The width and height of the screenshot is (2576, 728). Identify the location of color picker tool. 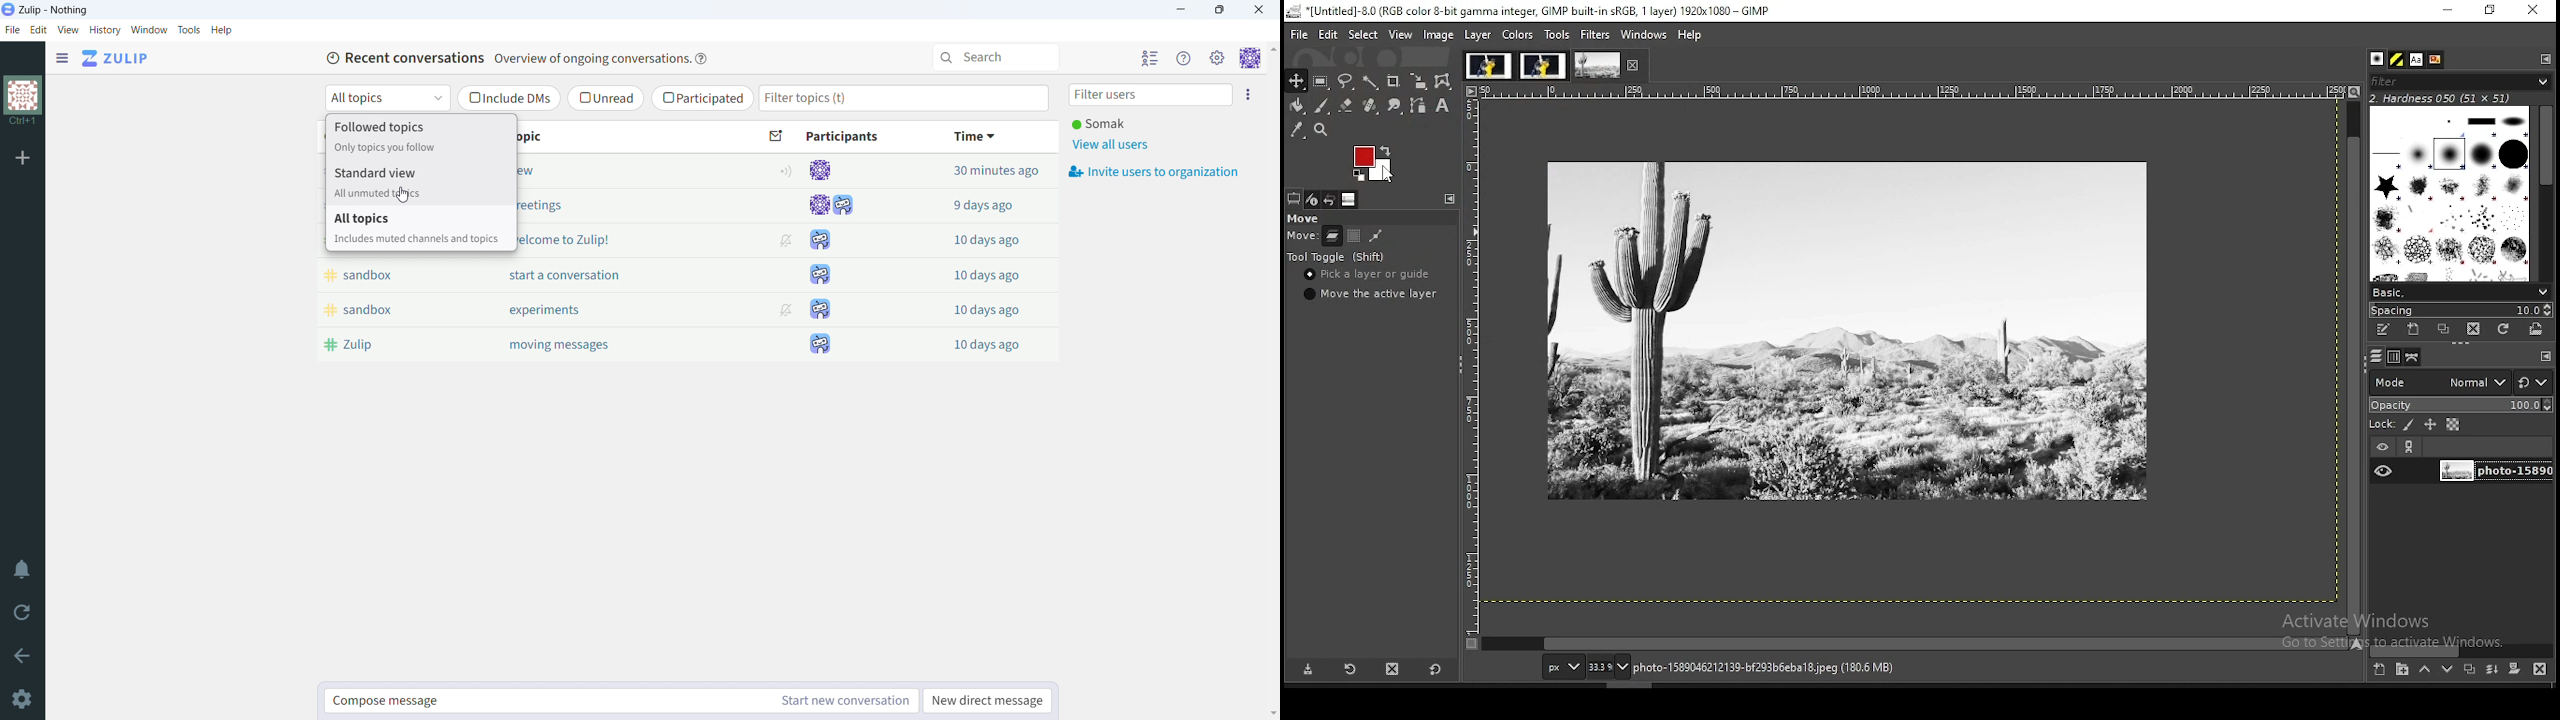
(1297, 130).